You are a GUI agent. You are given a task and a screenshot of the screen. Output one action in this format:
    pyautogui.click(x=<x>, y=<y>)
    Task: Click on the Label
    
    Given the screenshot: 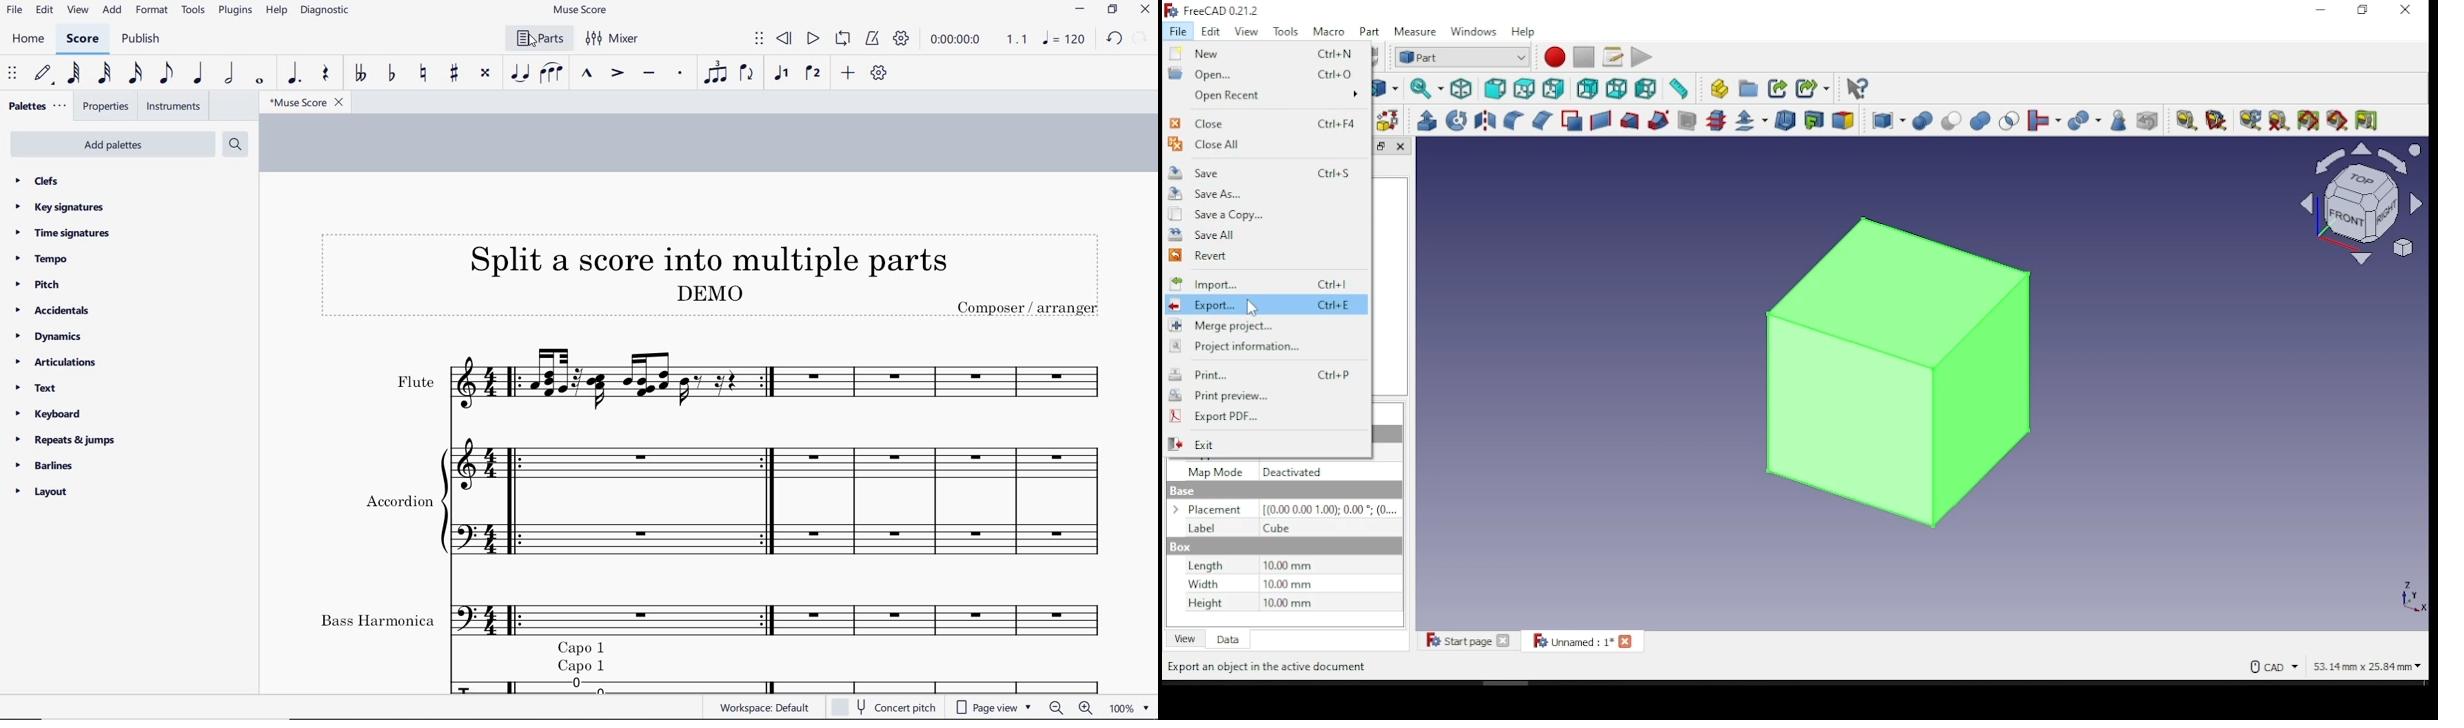 What is the action you would take?
    pyautogui.click(x=1203, y=529)
    